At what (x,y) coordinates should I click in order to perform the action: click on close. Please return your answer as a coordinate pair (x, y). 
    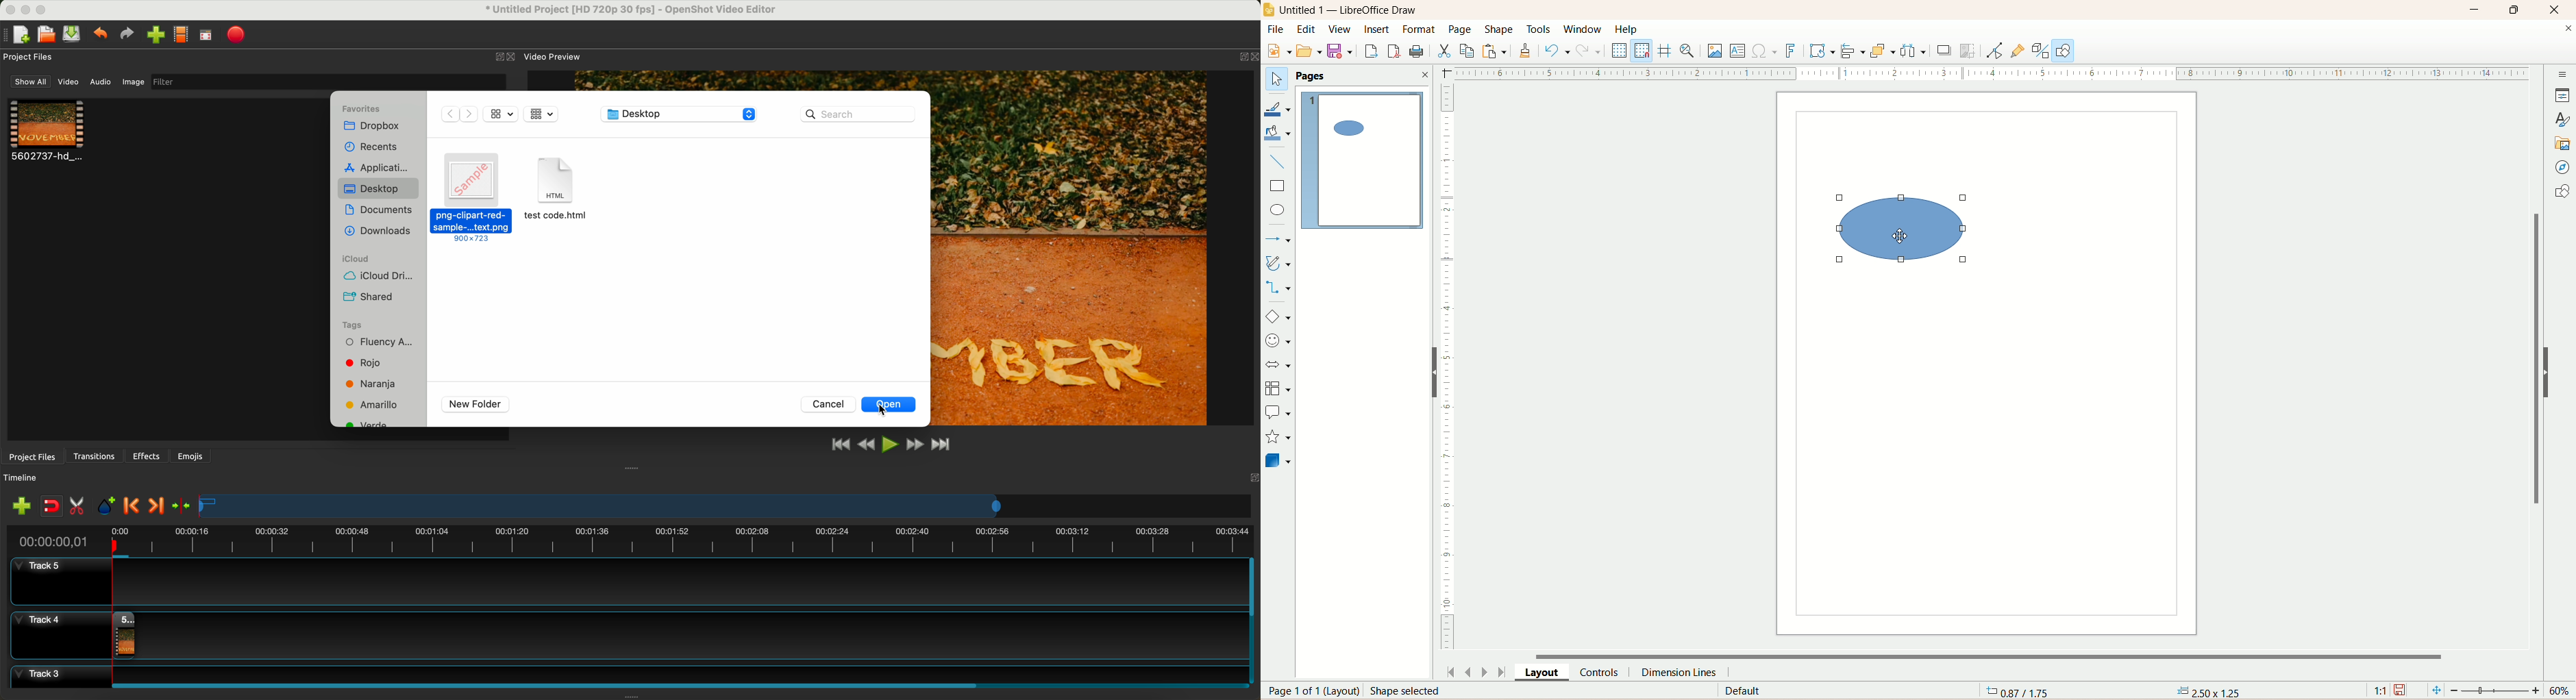
    Looking at the image, I should click on (2560, 9).